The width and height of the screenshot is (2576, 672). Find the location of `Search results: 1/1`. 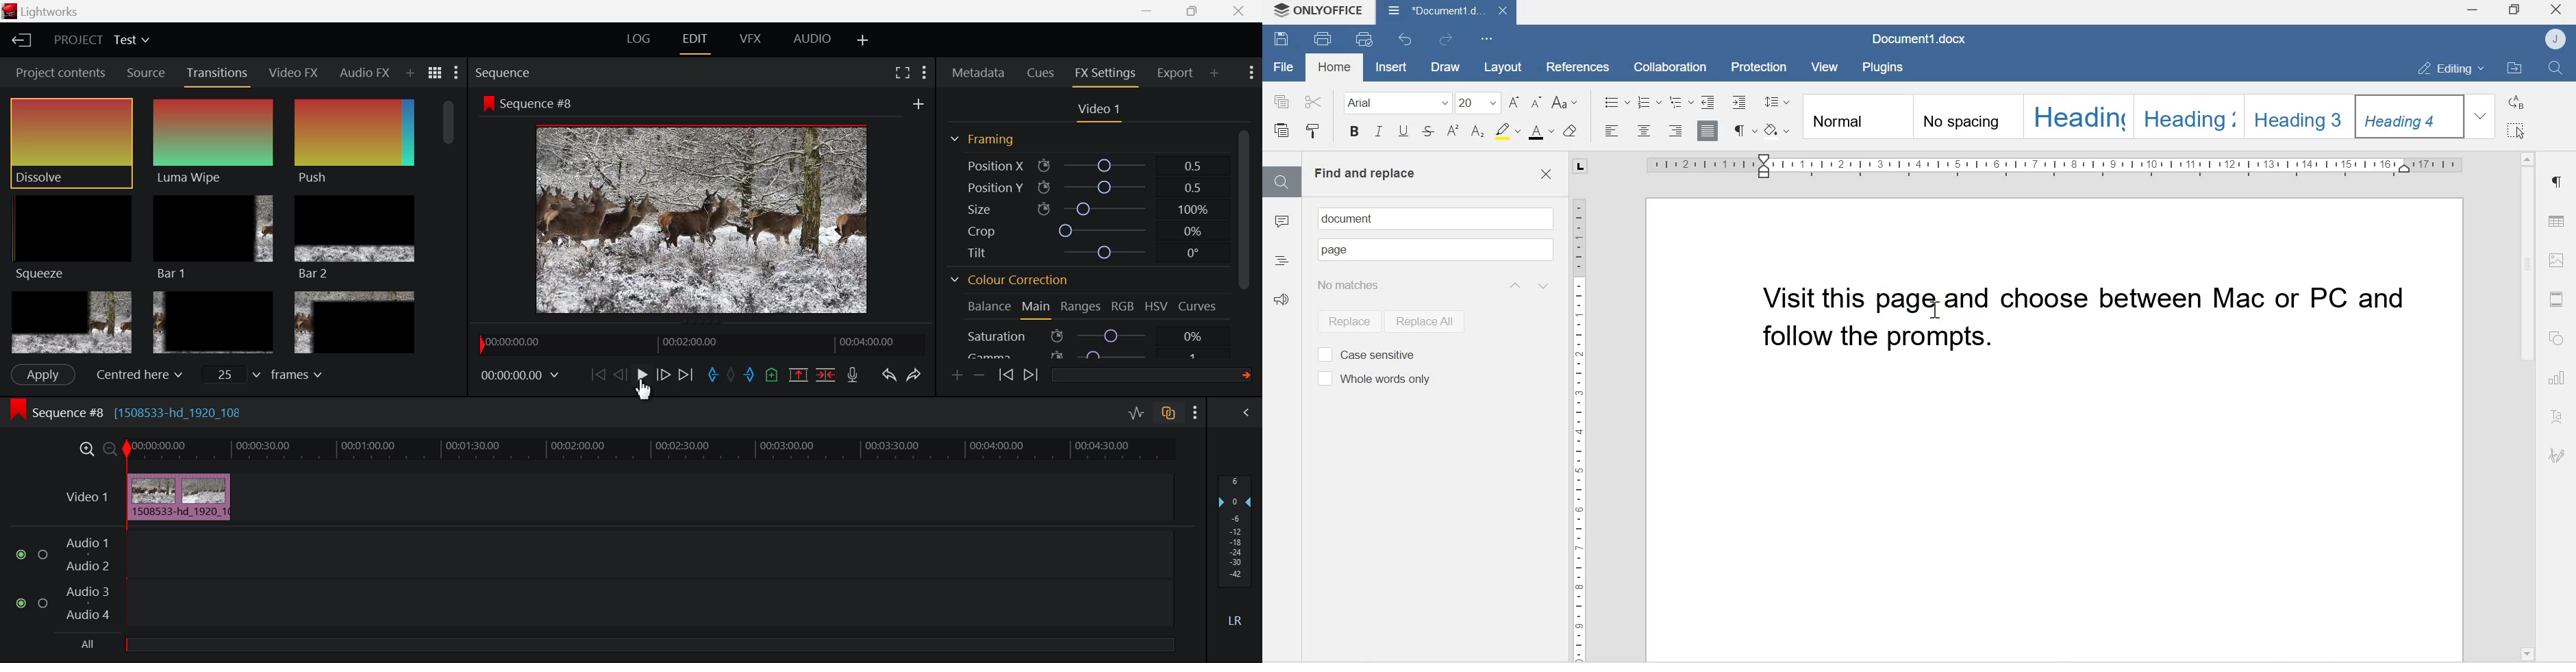

Search results: 1/1 is located at coordinates (1371, 284).